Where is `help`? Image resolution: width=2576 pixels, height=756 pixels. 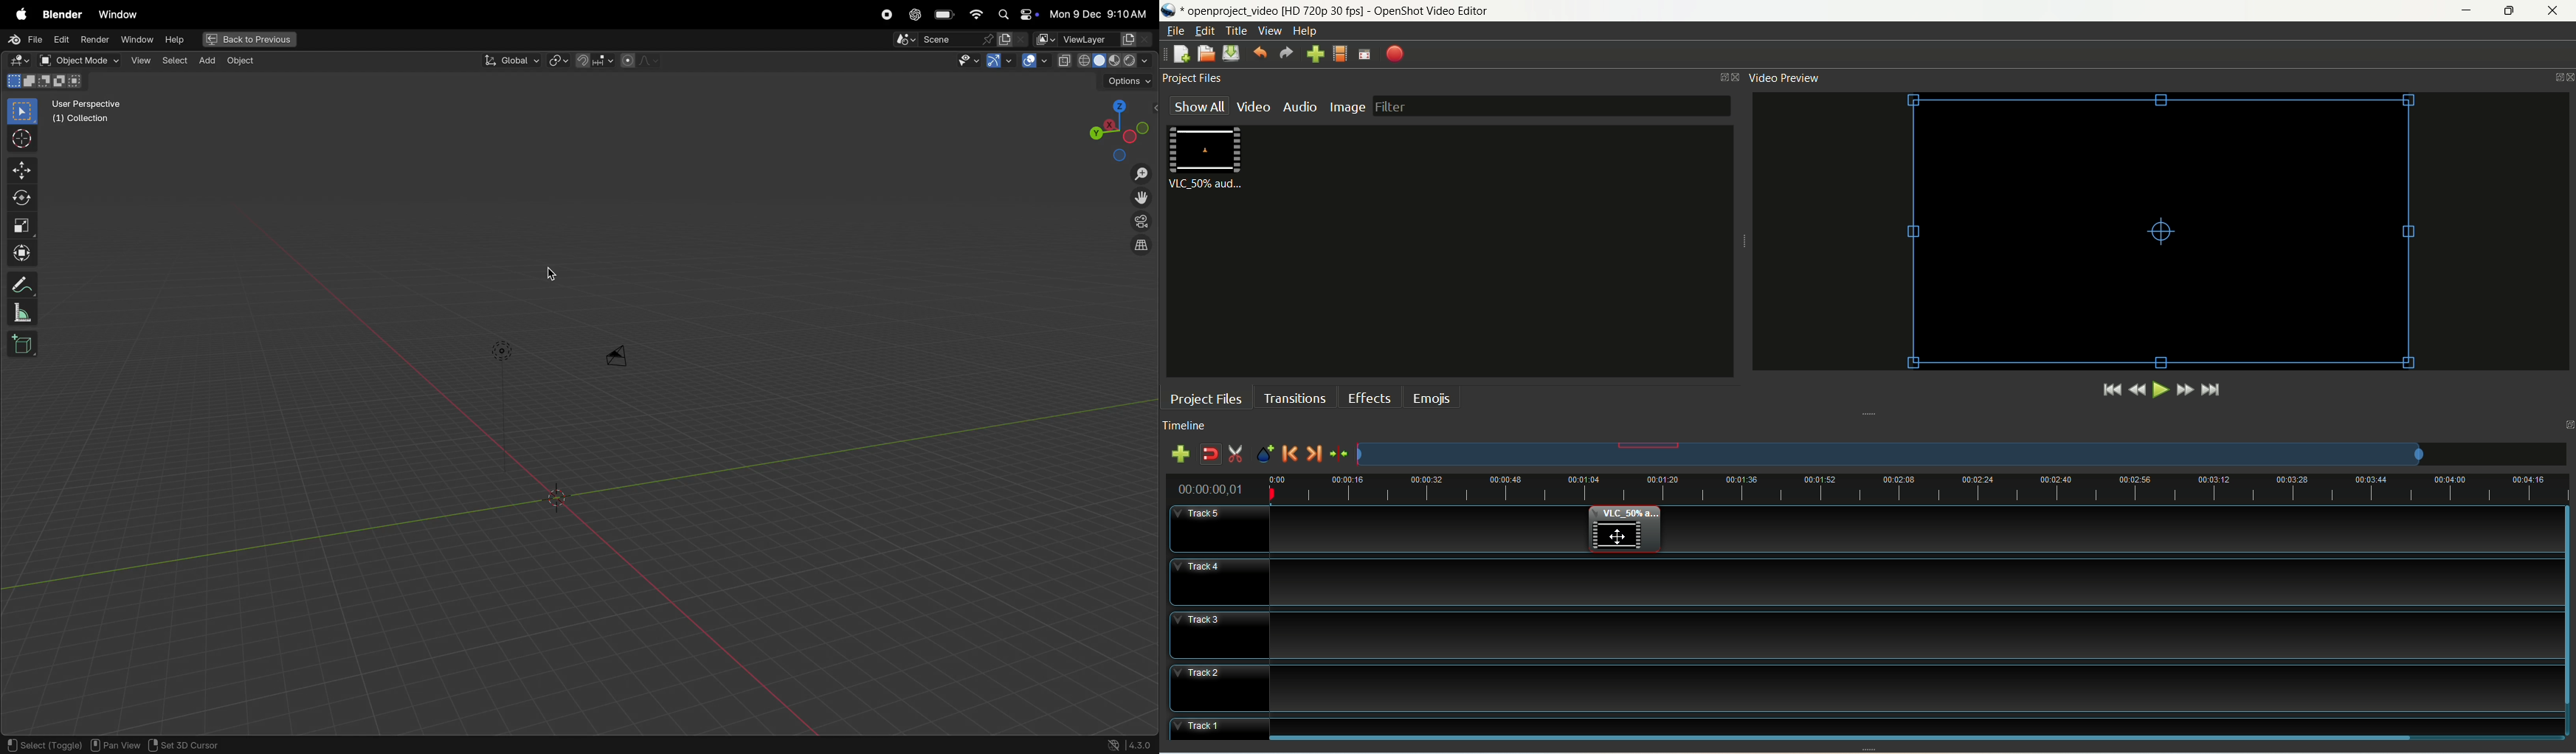
help is located at coordinates (1307, 31).